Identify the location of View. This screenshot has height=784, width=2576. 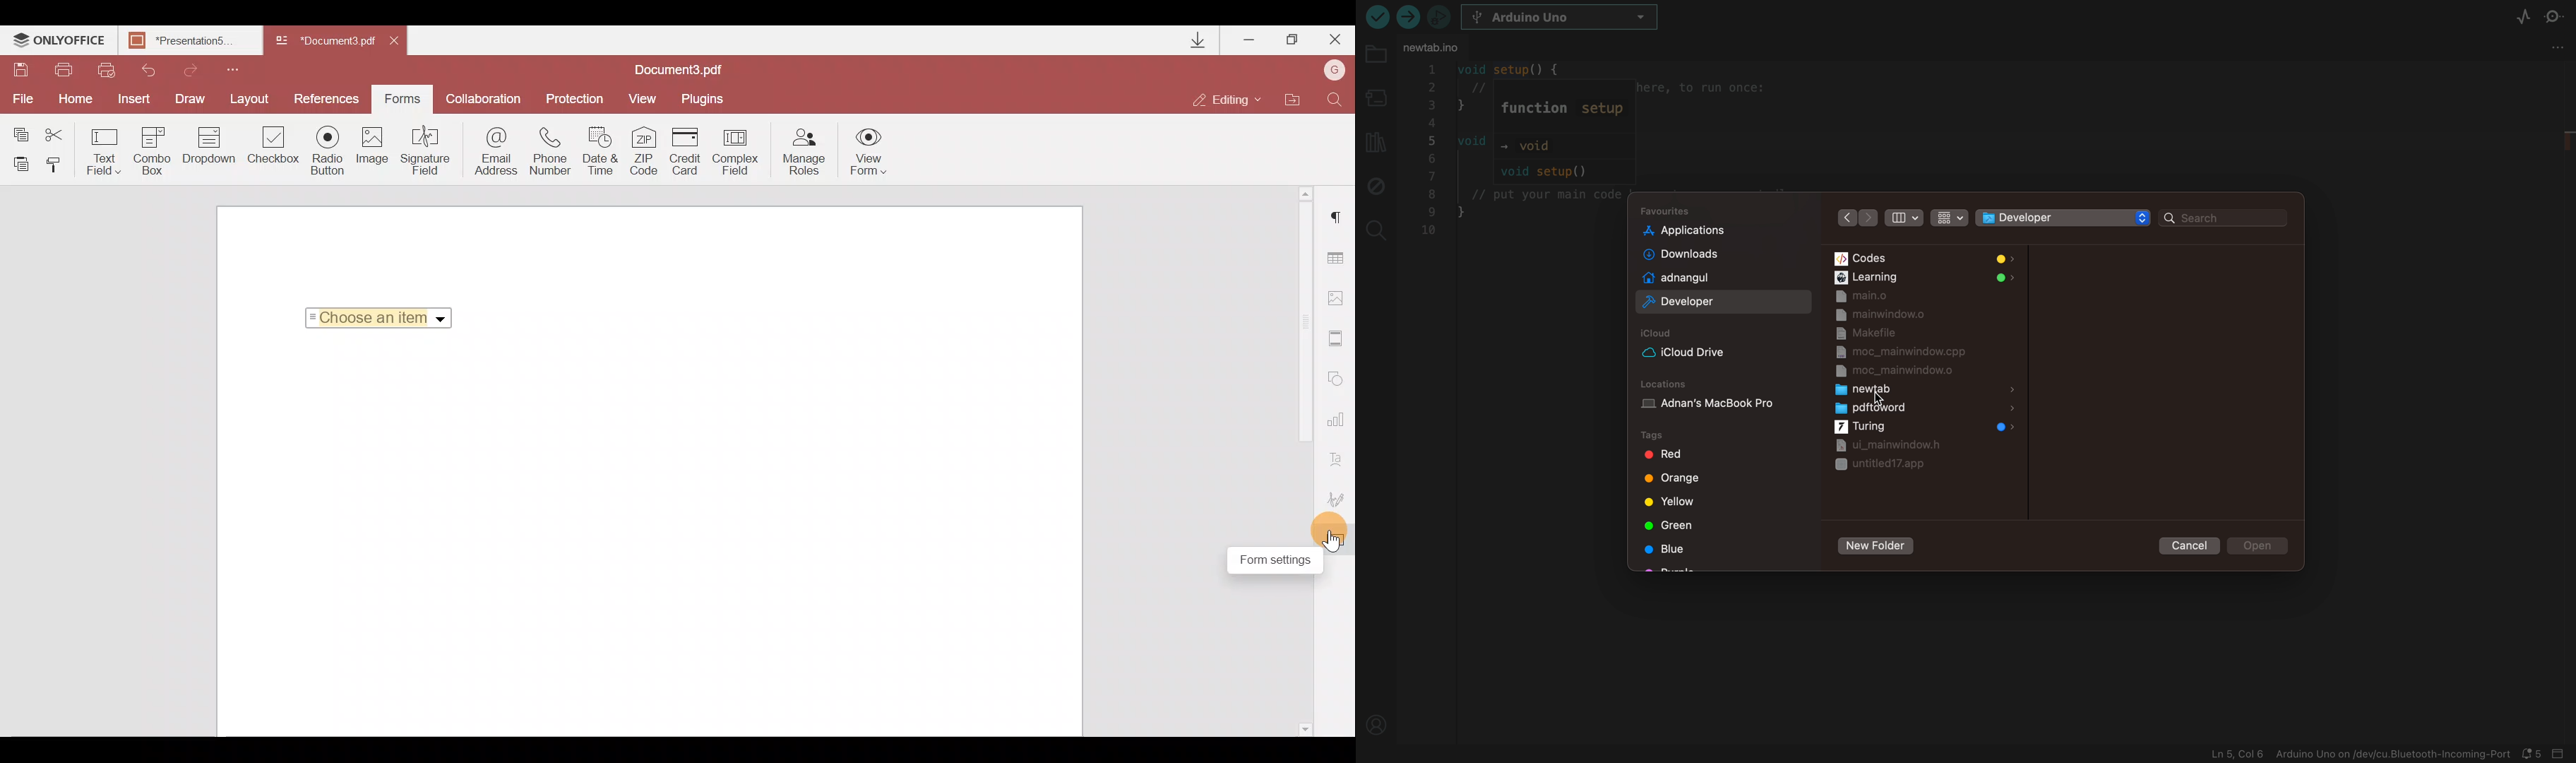
(643, 97).